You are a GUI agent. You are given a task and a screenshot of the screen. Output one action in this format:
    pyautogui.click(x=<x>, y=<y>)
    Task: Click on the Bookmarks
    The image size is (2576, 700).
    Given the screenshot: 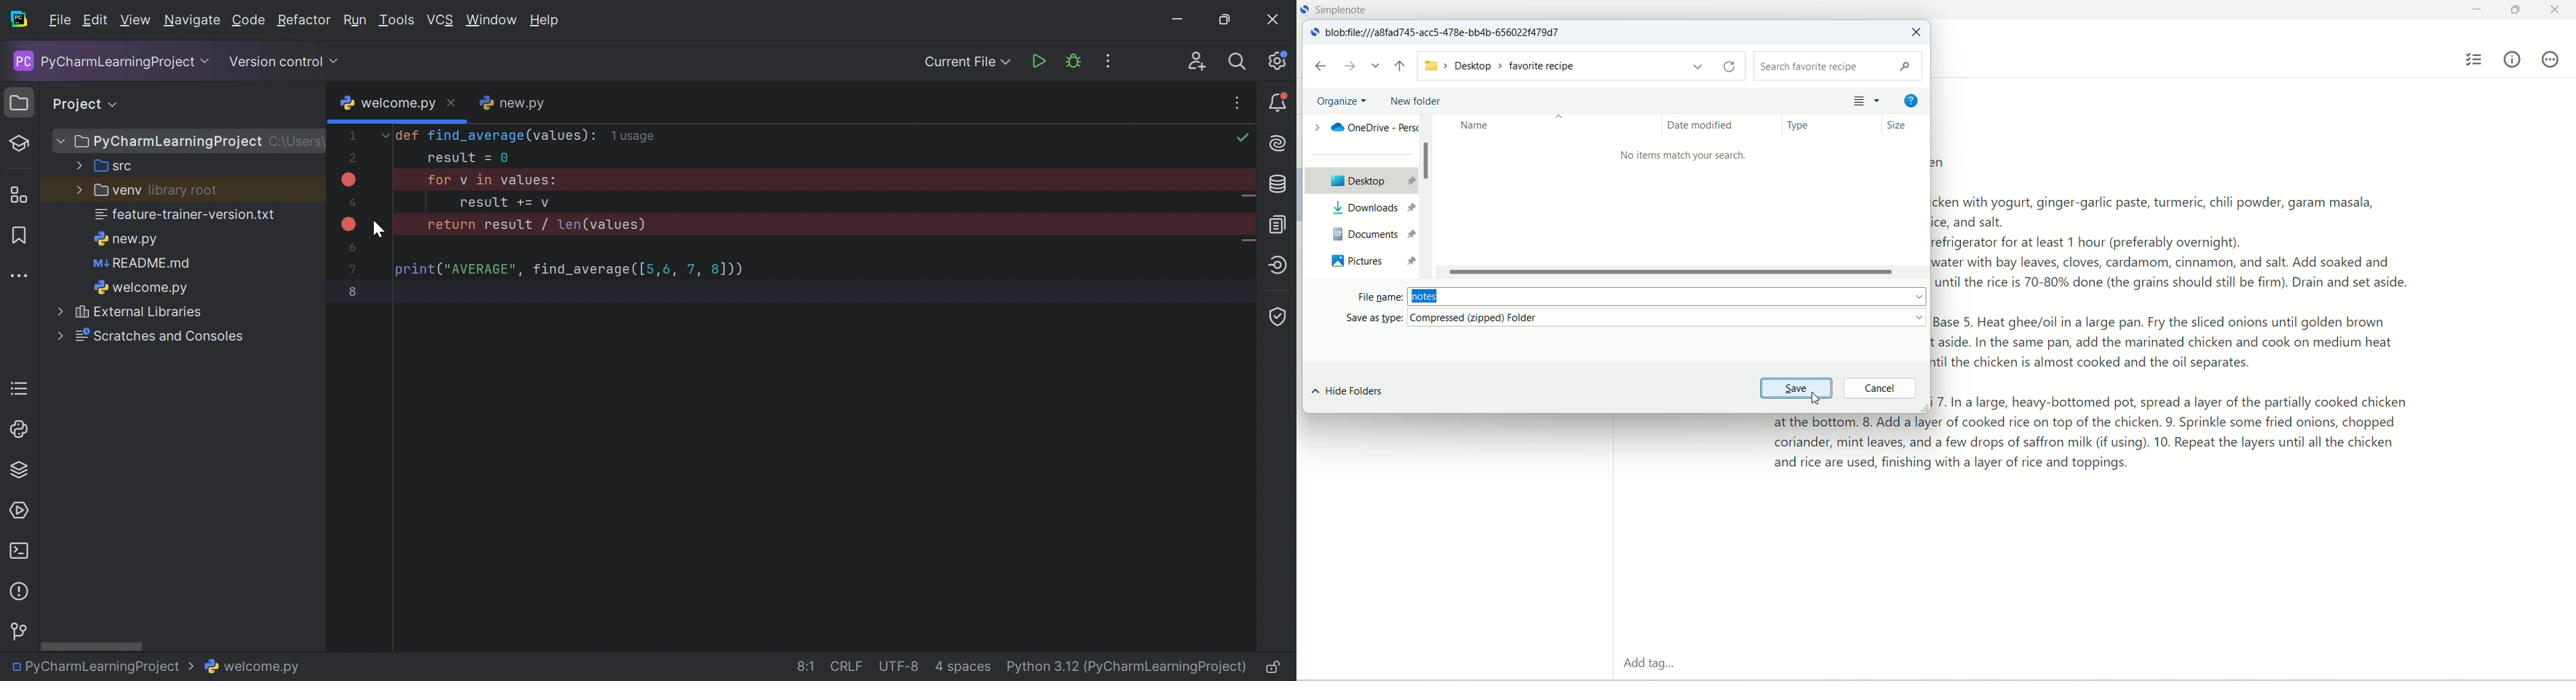 What is the action you would take?
    pyautogui.click(x=21, y=236)
    